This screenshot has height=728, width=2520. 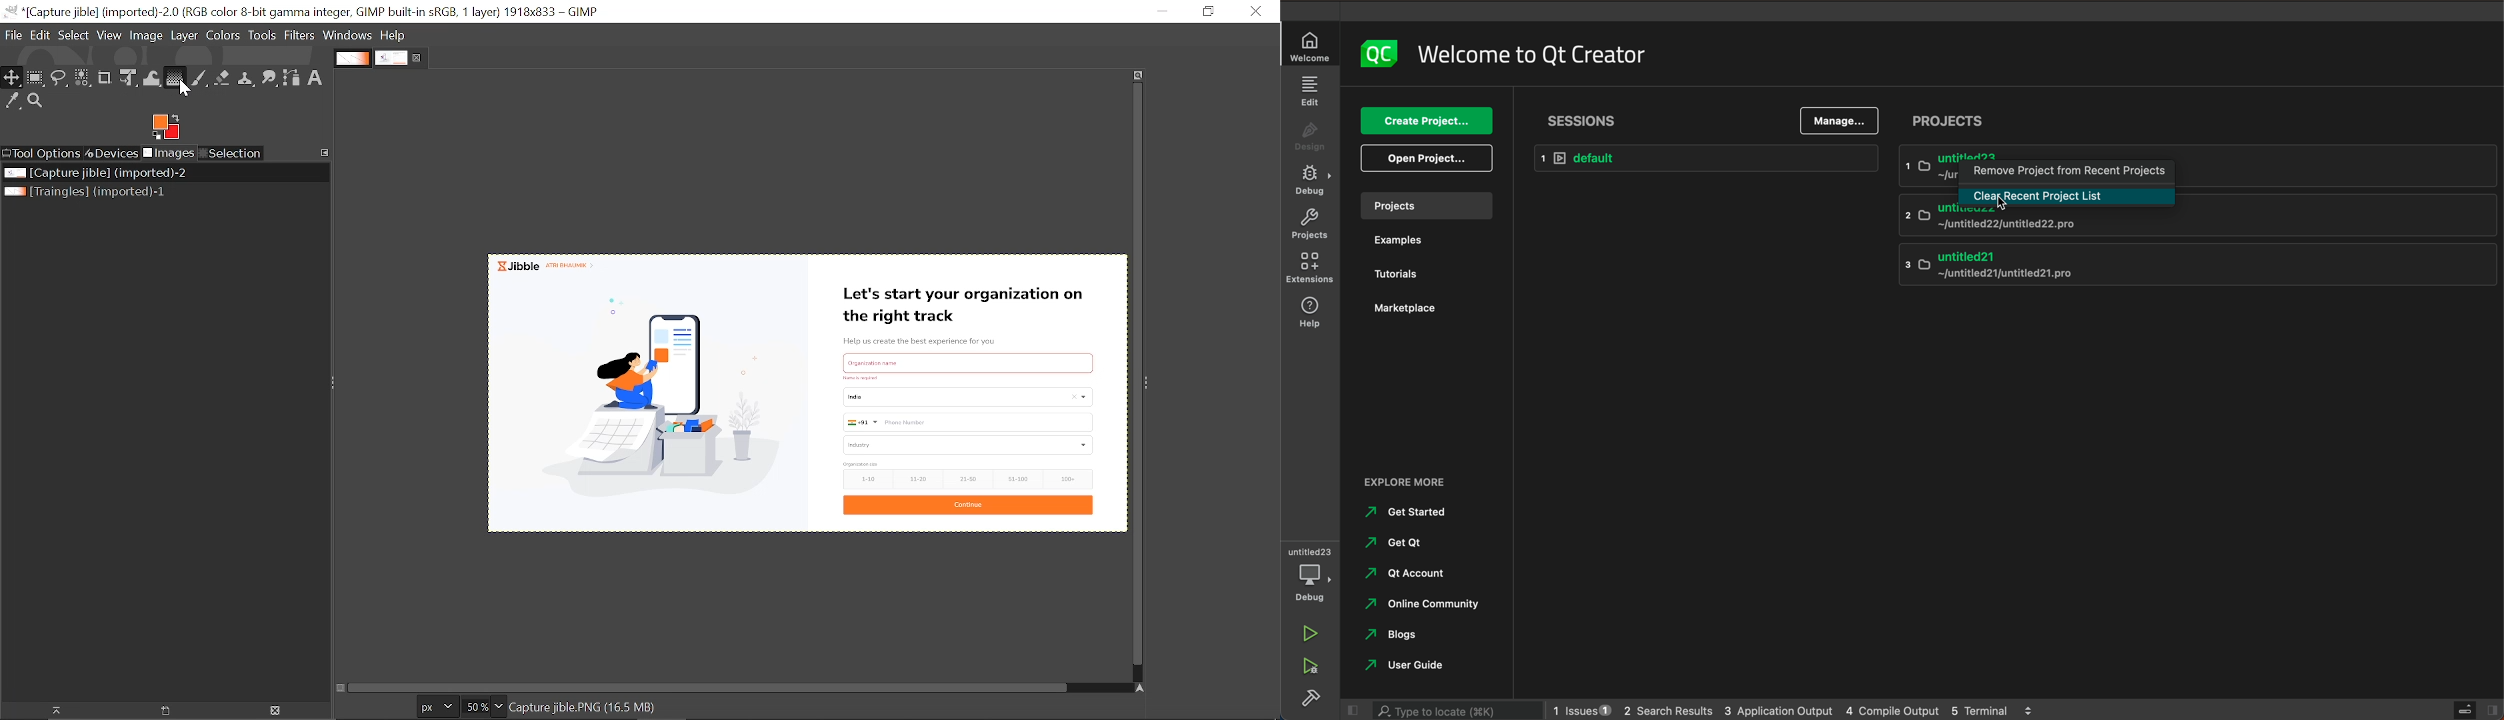 I want to click on blogs, so click(x=1396, y=635).